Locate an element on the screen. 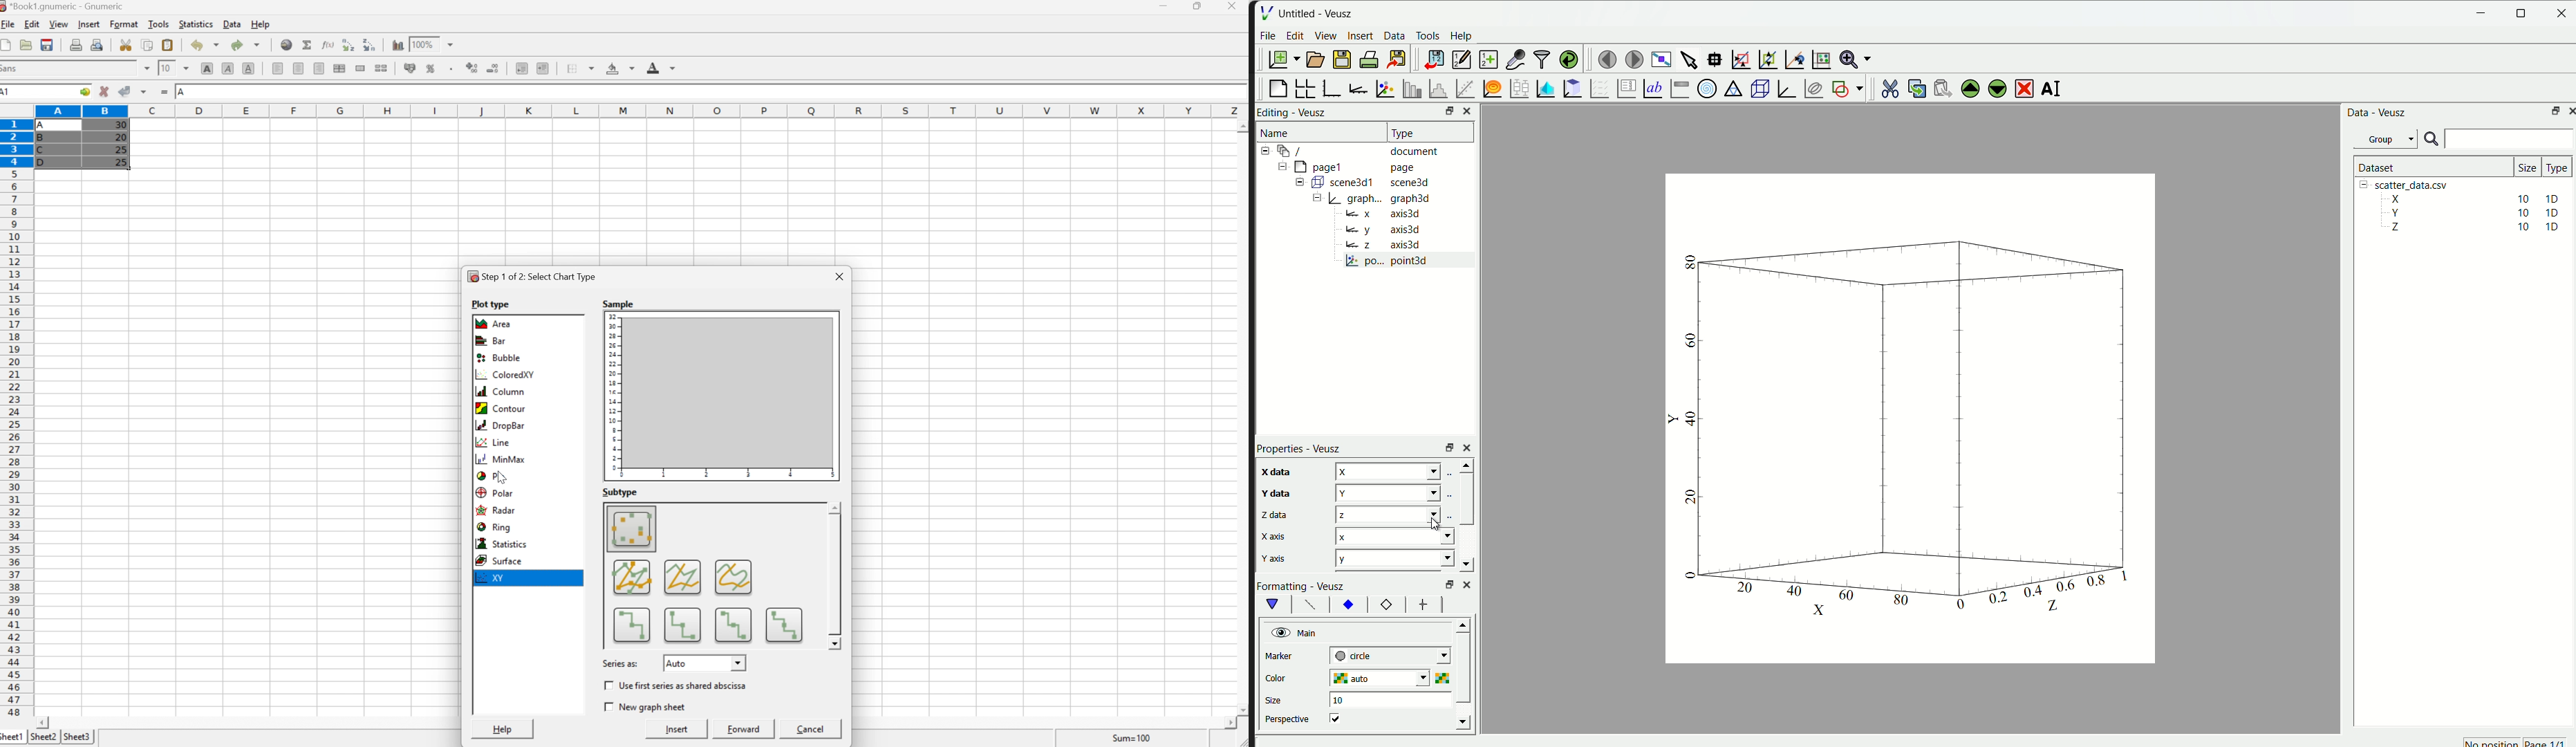  vShape is located at coordinates (1273, 605).